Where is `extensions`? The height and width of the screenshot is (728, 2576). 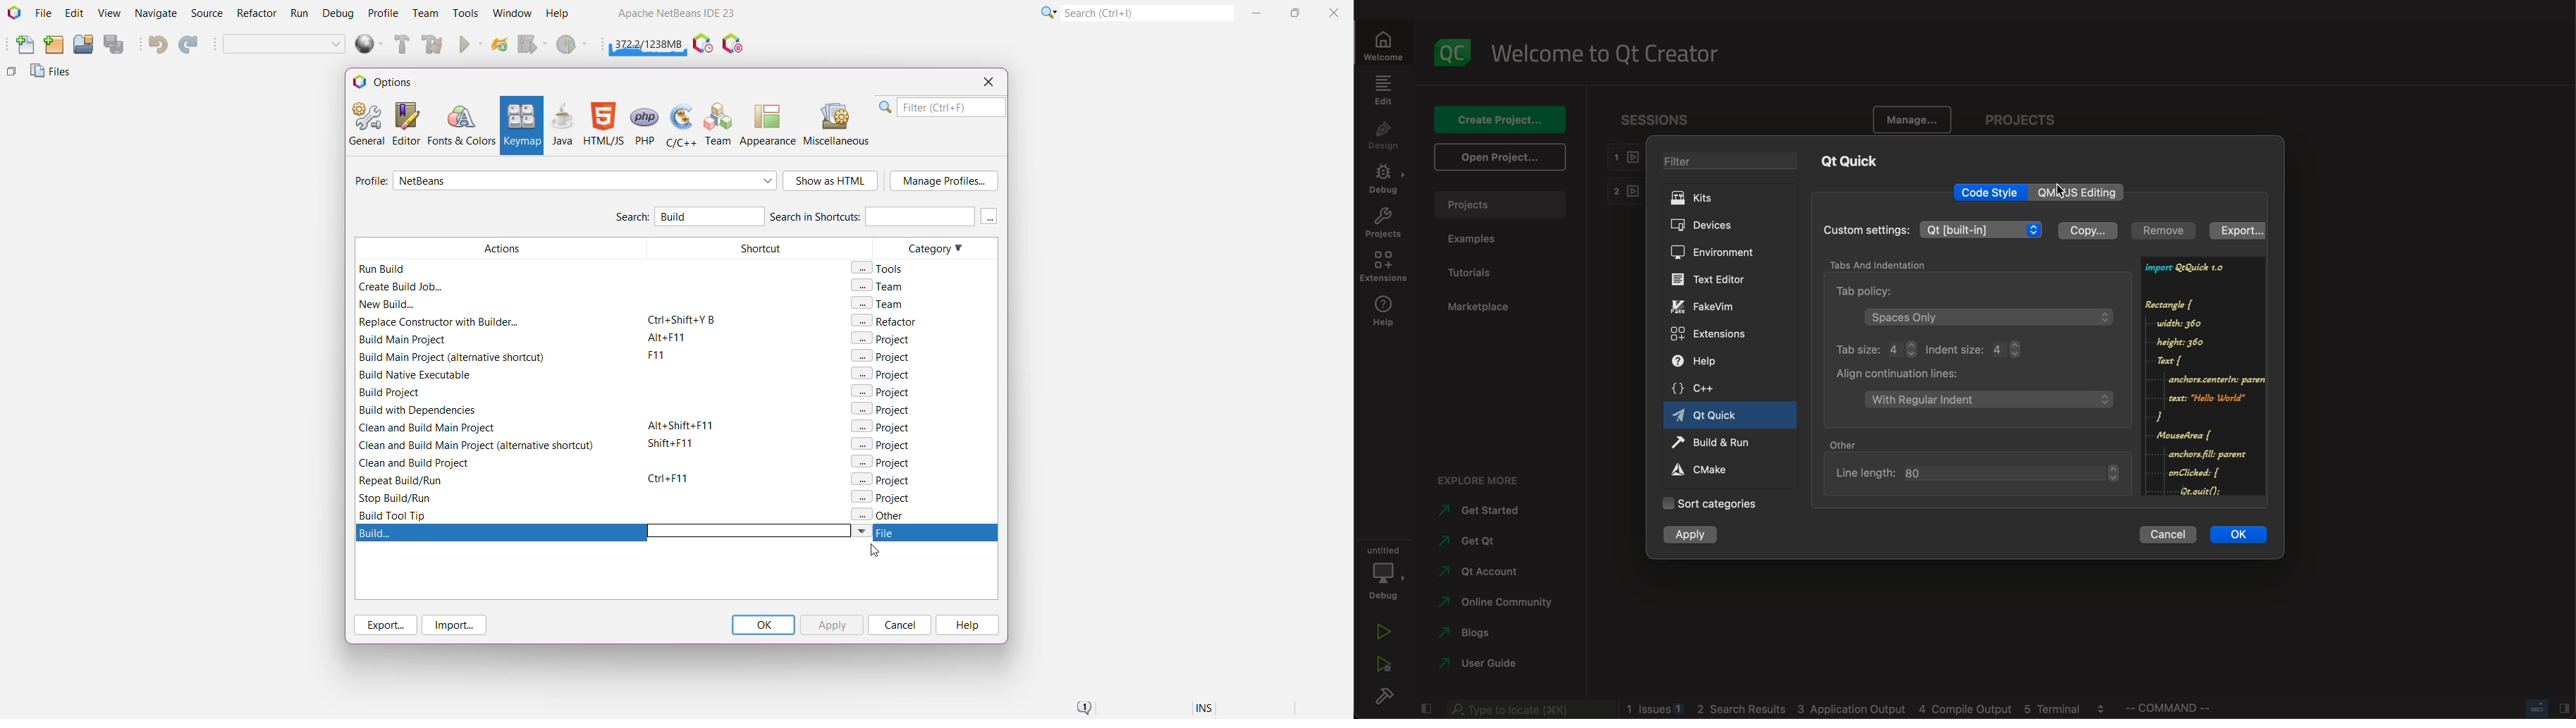 extensions is located at coordinates (1712, 335).